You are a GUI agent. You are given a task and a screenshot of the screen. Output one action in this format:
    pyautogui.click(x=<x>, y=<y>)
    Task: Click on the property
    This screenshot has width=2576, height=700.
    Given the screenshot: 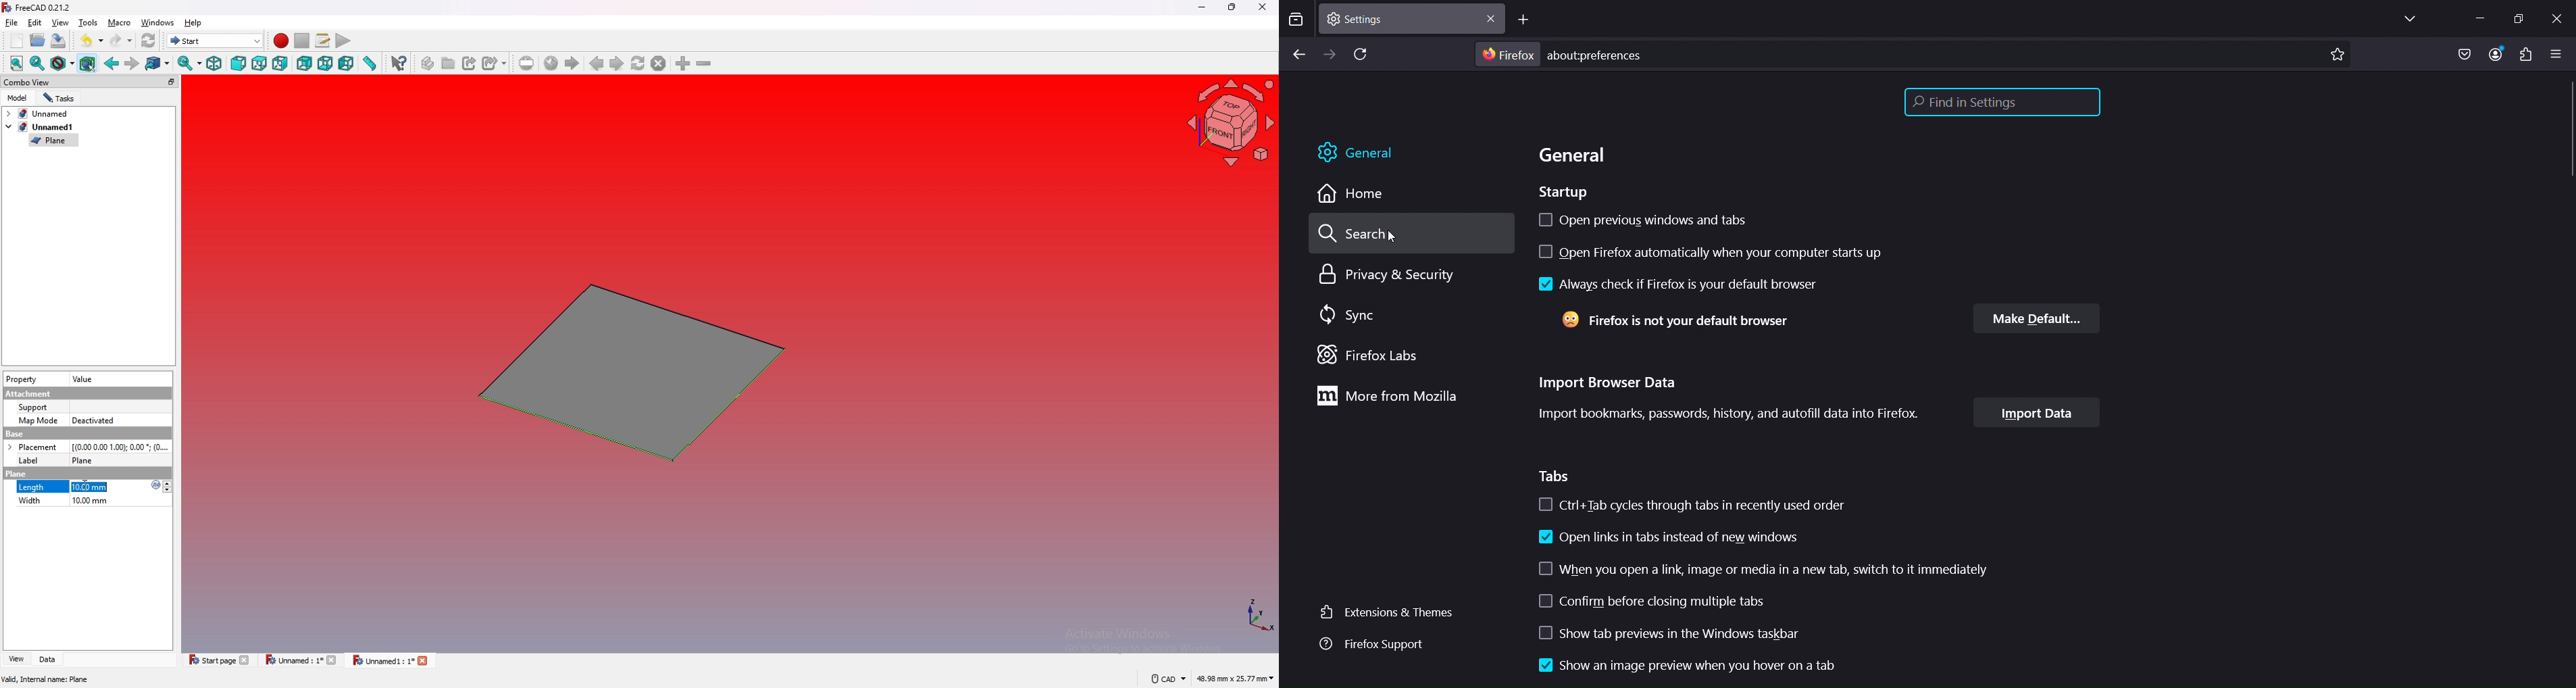 What is the action you would take?
    pyautogui.click(x=21, y=379)
    